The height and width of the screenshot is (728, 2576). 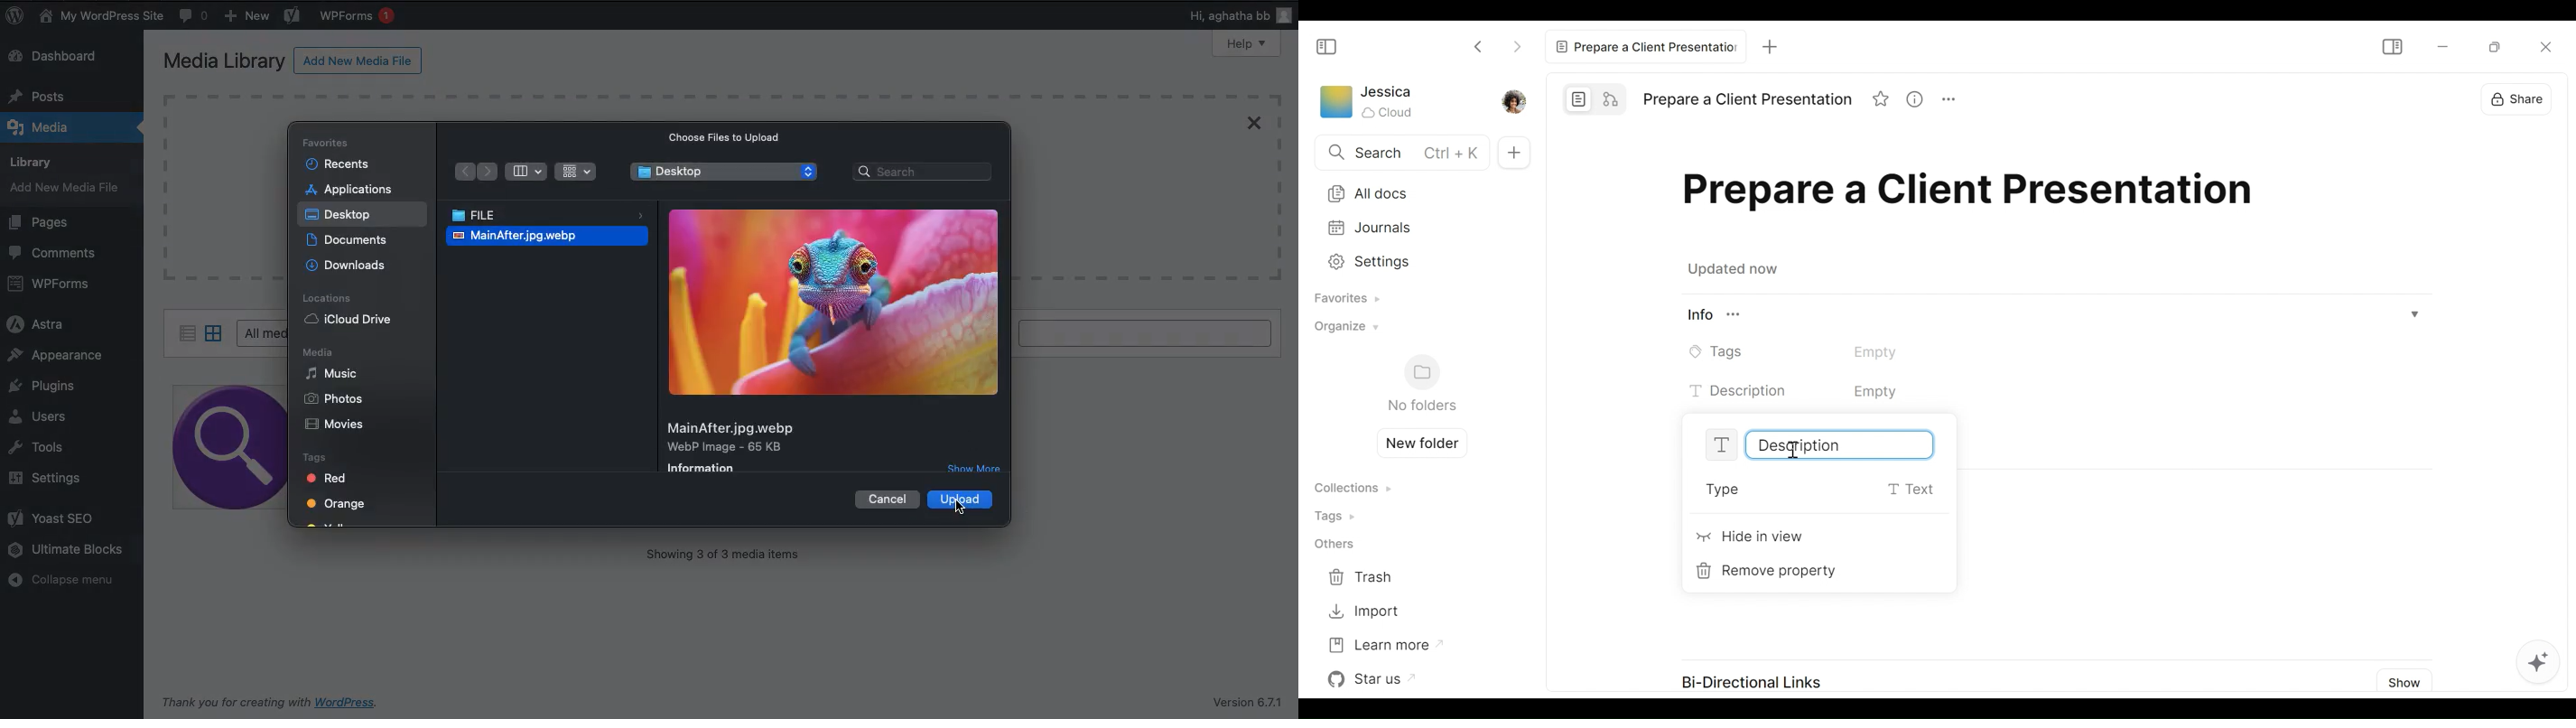 I want to click on Show/Hide Sidebar, so click(x=2391, y=47).